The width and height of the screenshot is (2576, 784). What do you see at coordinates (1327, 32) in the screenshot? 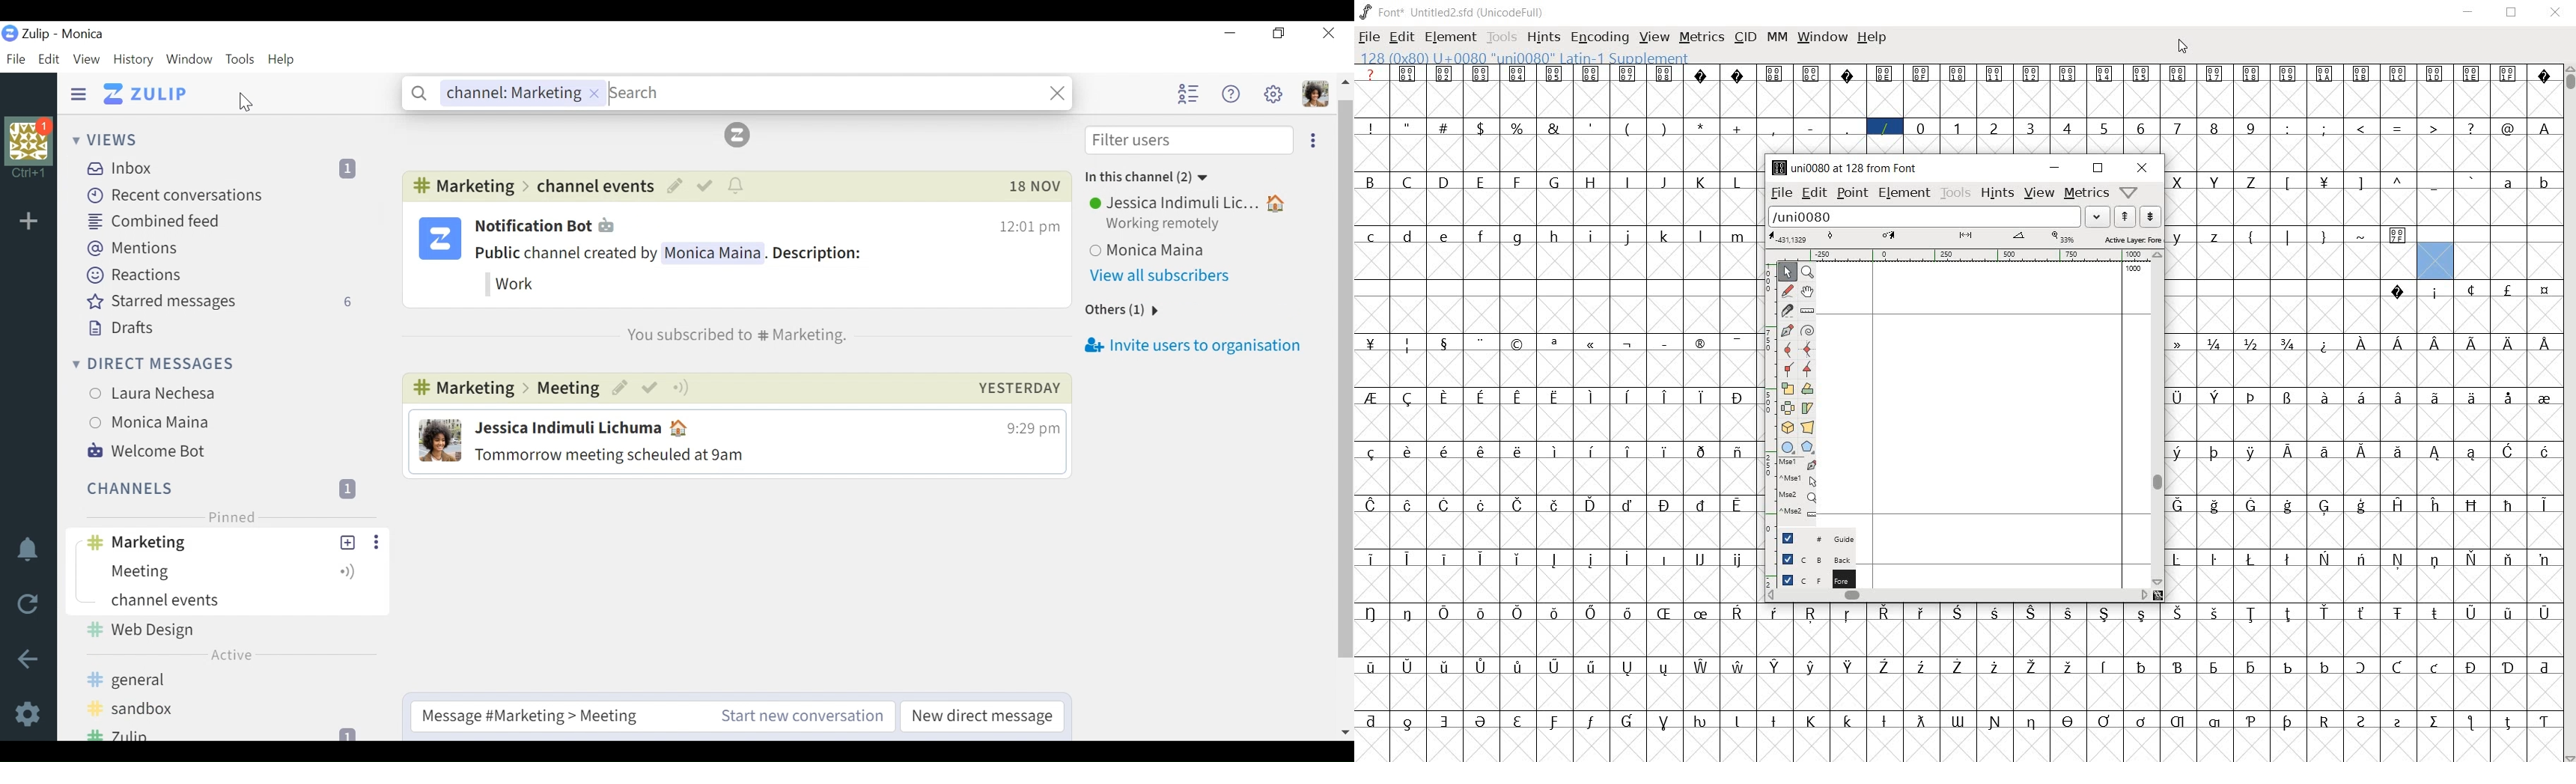
I see `Close` at bounding box center [1327, 32].